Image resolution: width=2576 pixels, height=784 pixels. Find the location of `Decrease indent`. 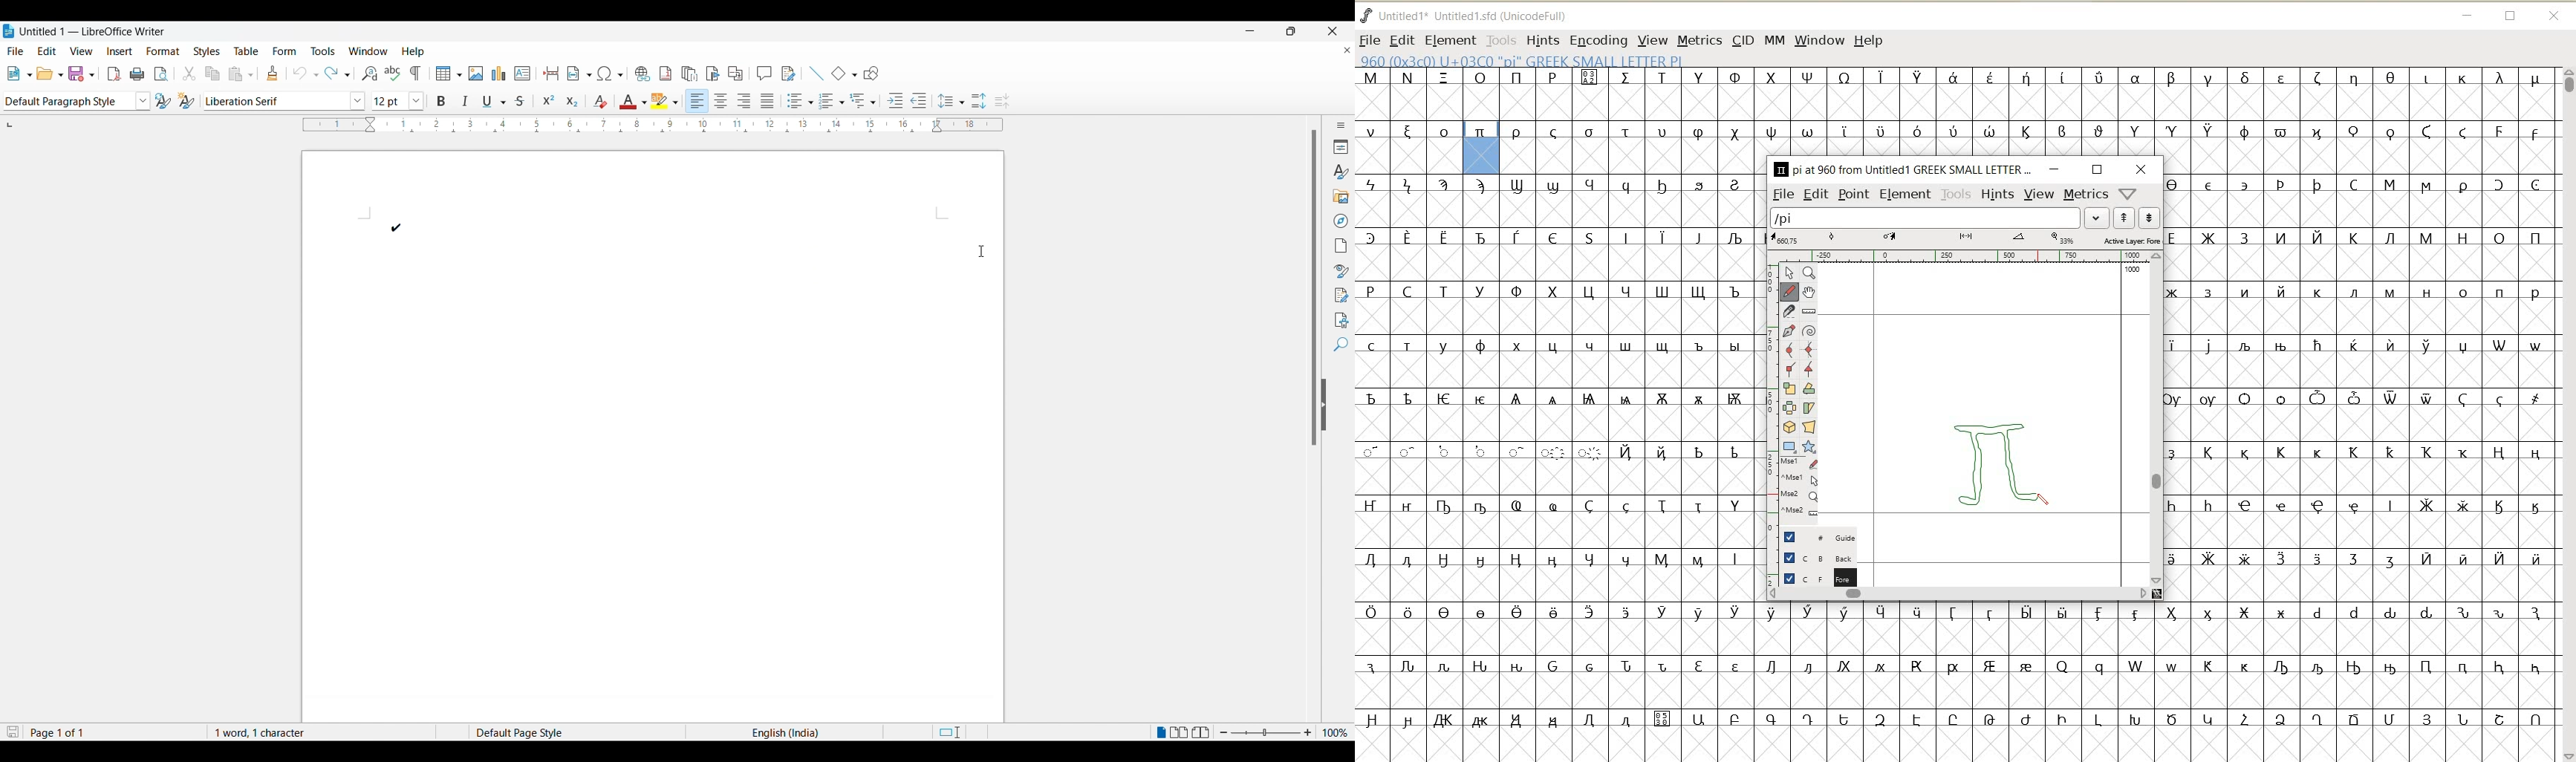

Decrease indent is located at coordinates (923, 98).